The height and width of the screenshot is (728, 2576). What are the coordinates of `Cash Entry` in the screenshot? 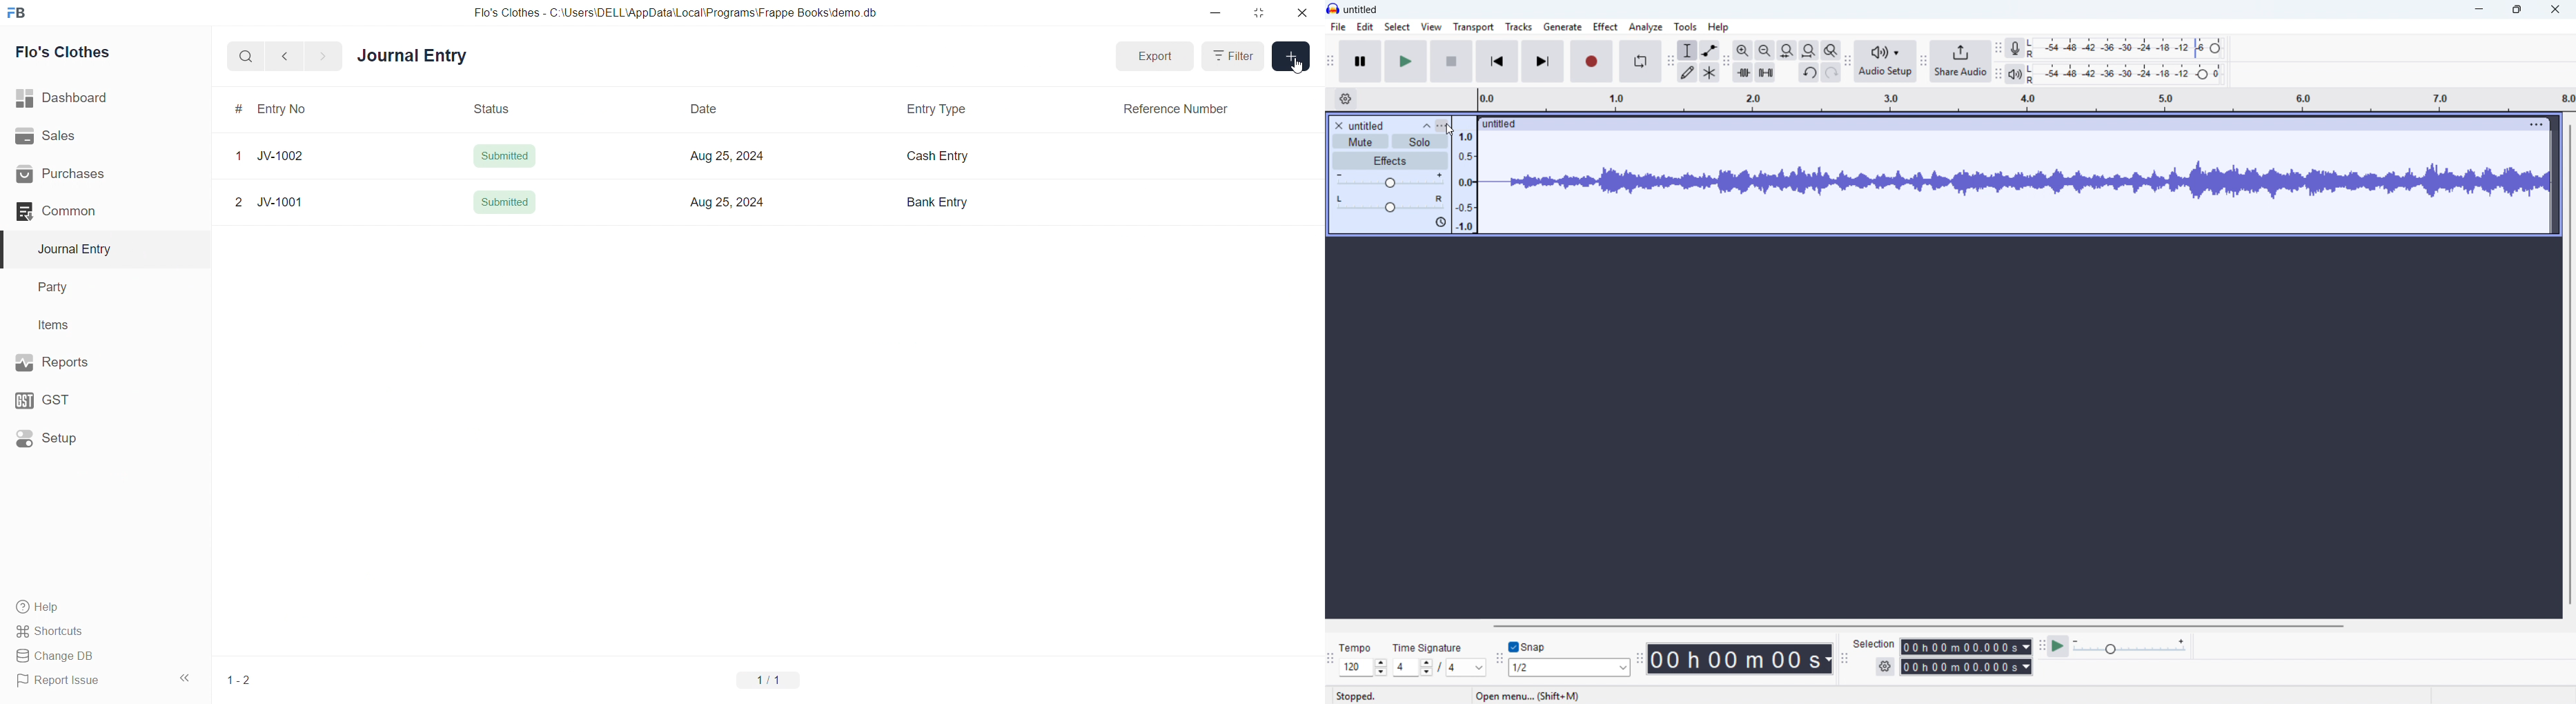 It's located at (941, 157).